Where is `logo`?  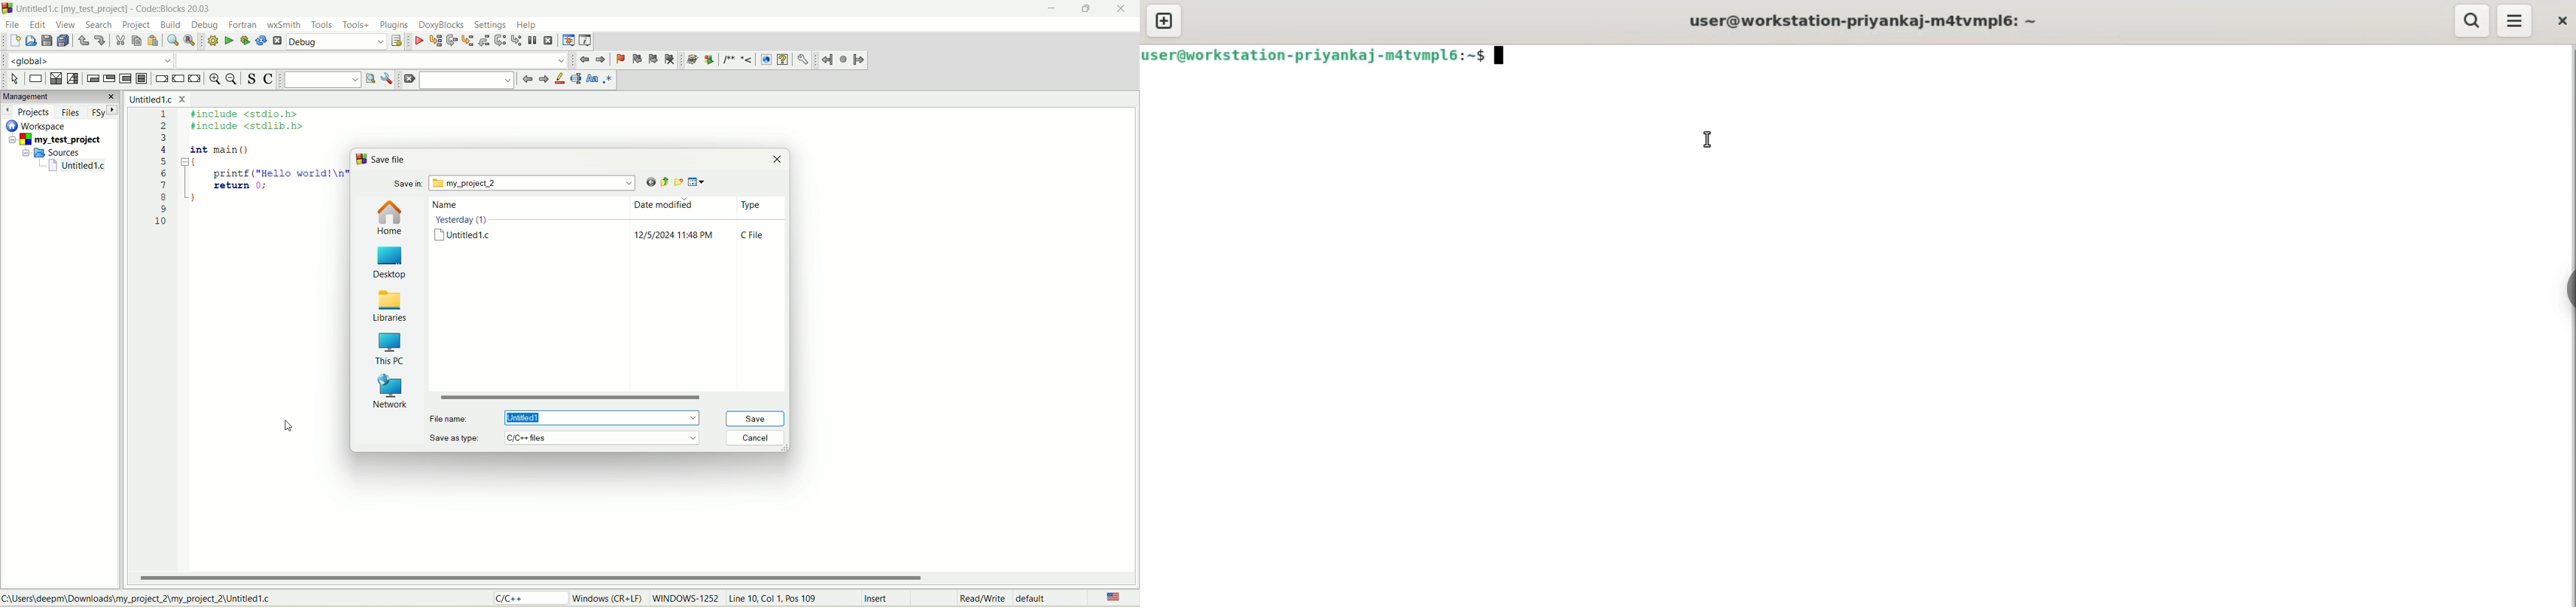 logo is located at coordinates (360, 159).